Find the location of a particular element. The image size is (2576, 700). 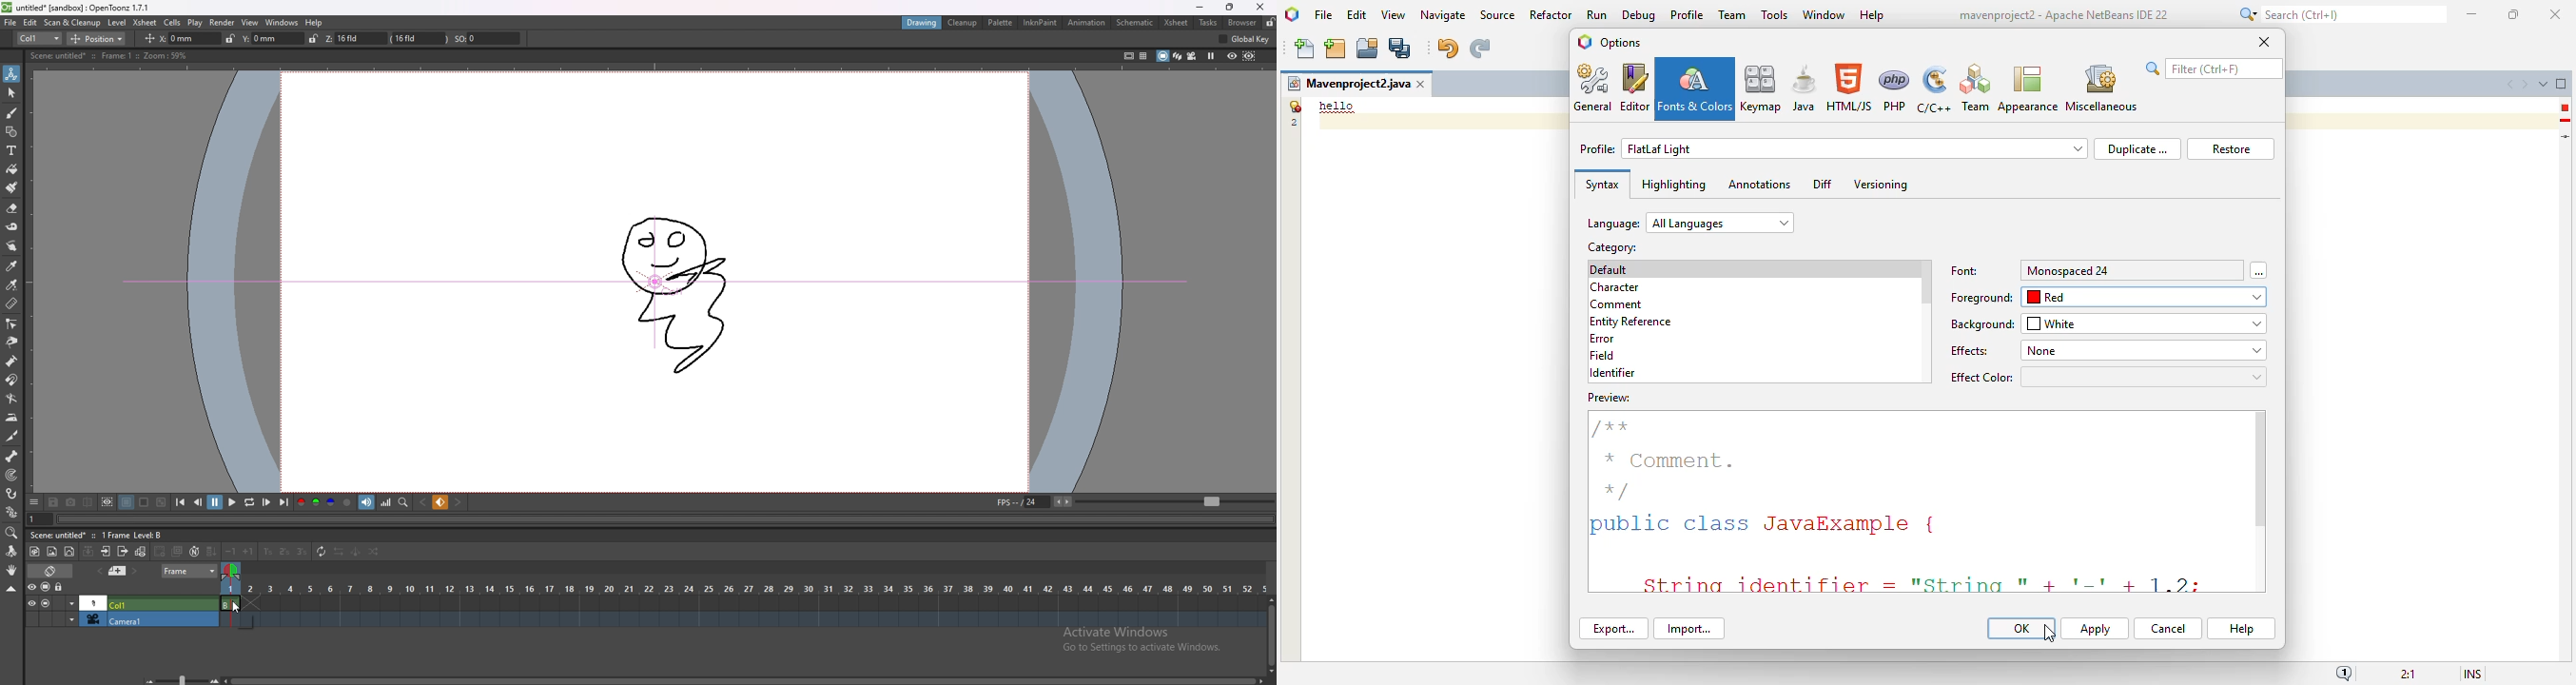

apply is located at coordinates (2095, 629).